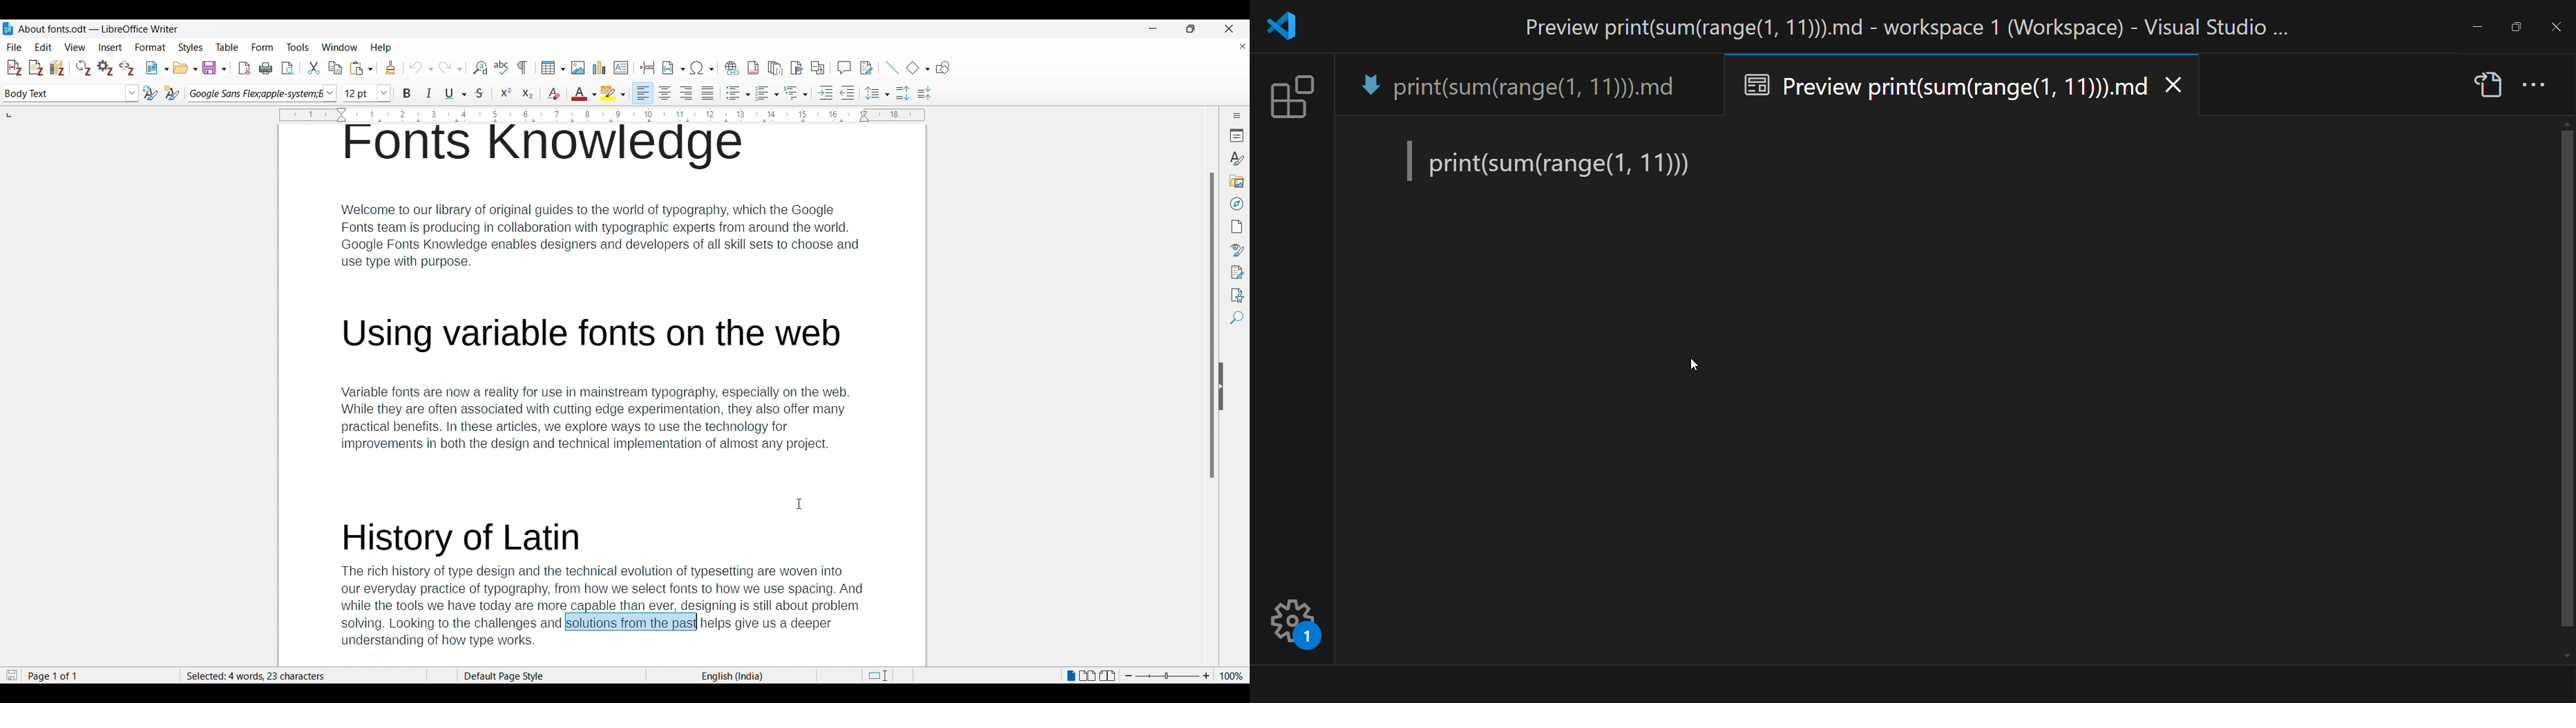 The width and height of the screenshot is (2576, 728). Describe the element at coordinates (99, 676) in the screenshot. I see `Current page w.r.t. total number of pages` at that location.